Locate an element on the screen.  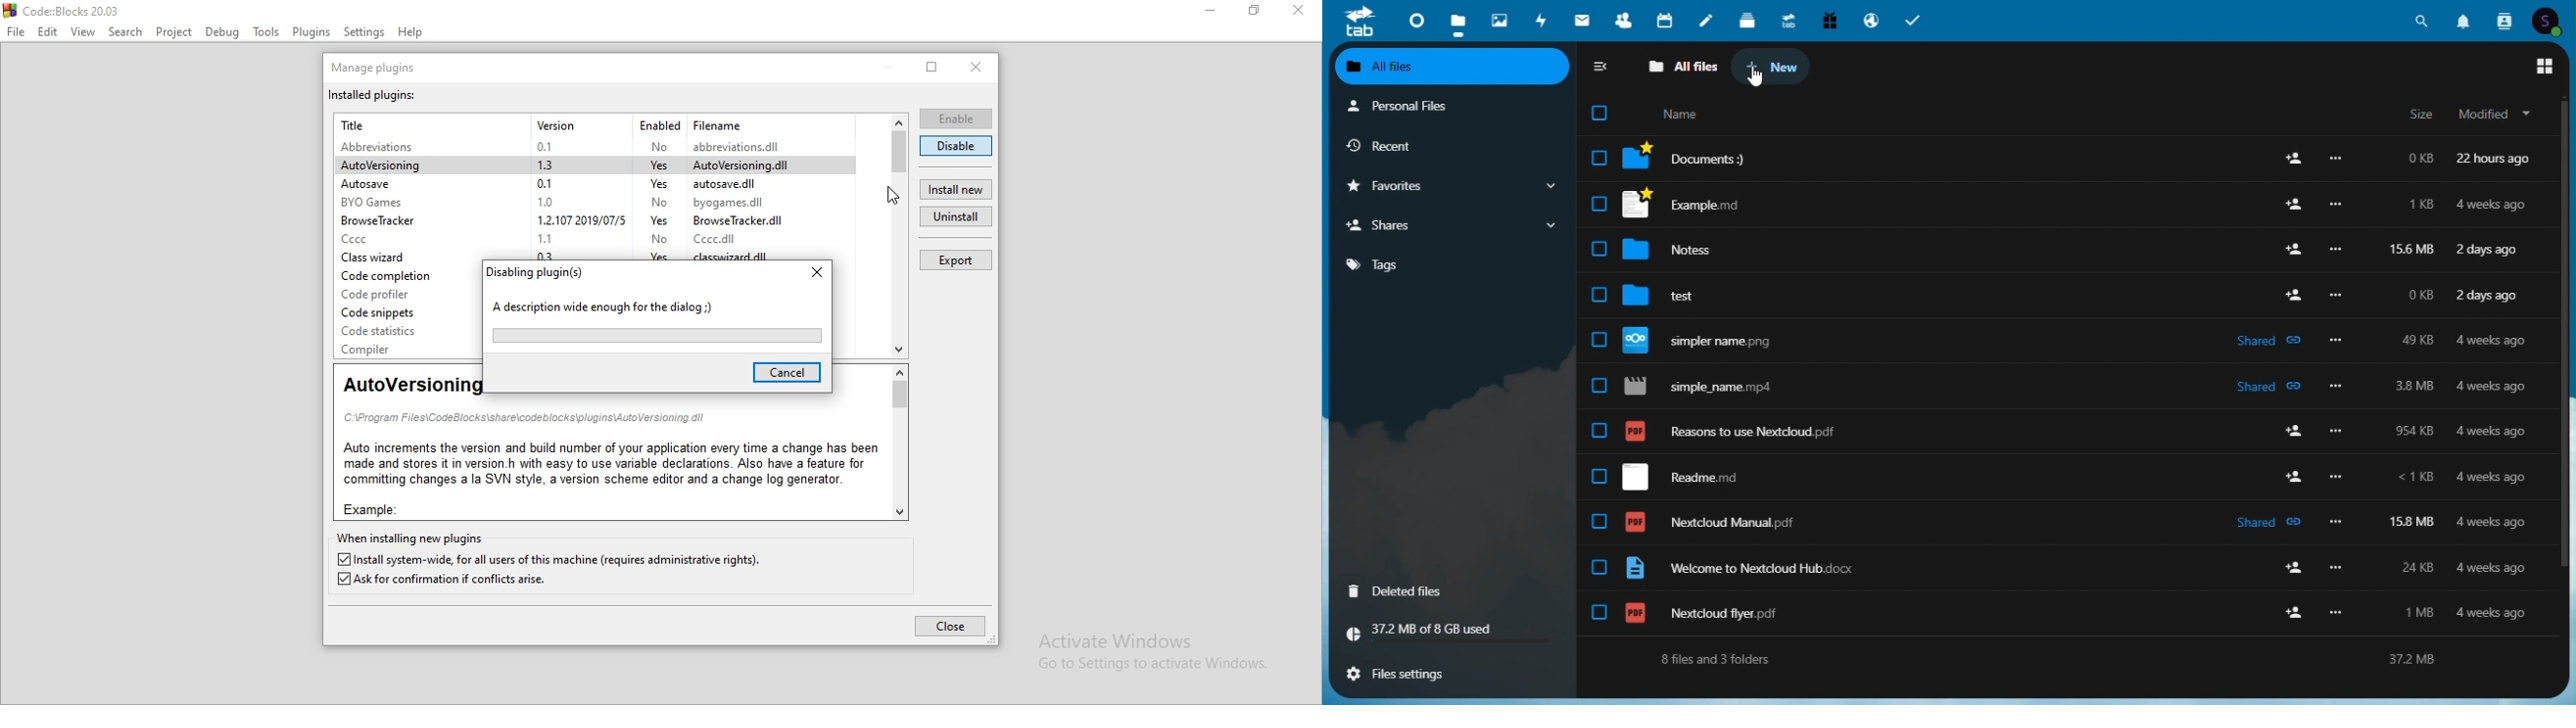
disabling plugin(s) is located at coordinates (539, 272).